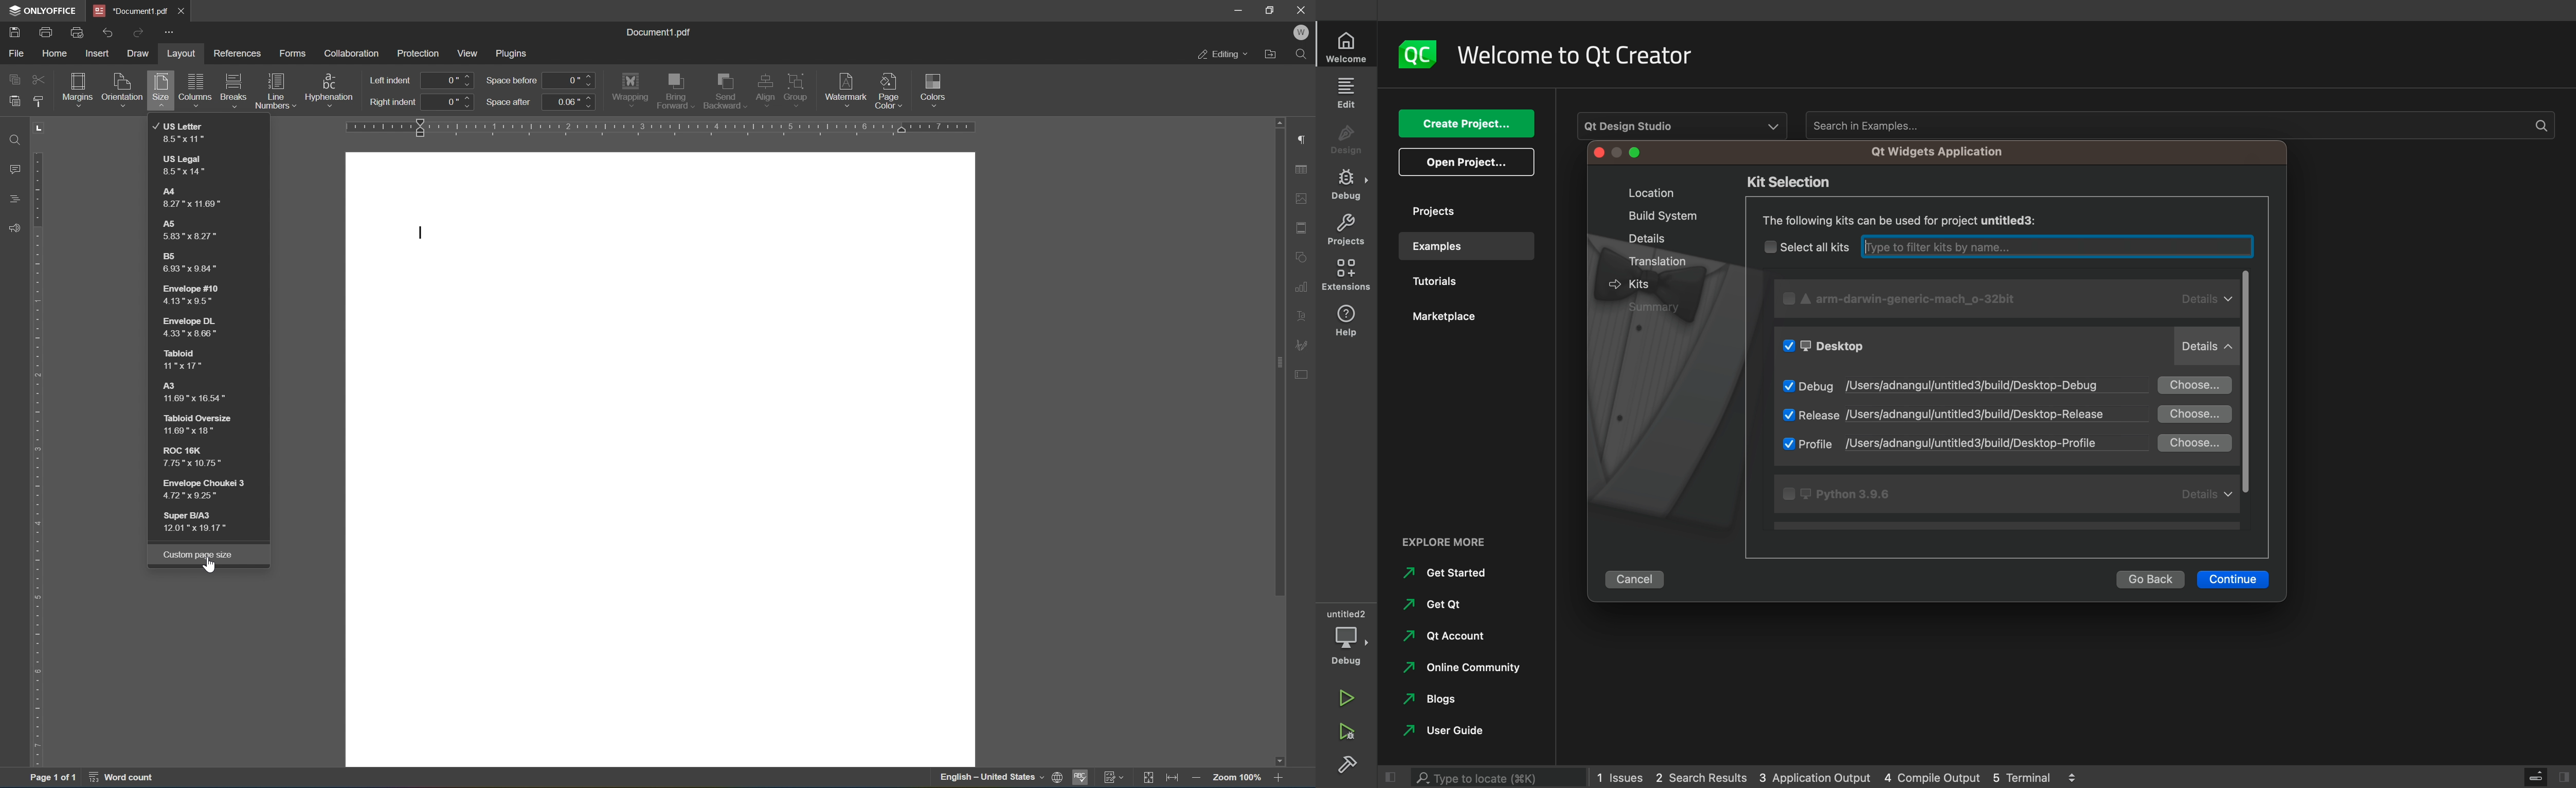  What do you see at coordinates (1645, 193) in the screenshot?
I see `location` at bounding box center [1645, 193].